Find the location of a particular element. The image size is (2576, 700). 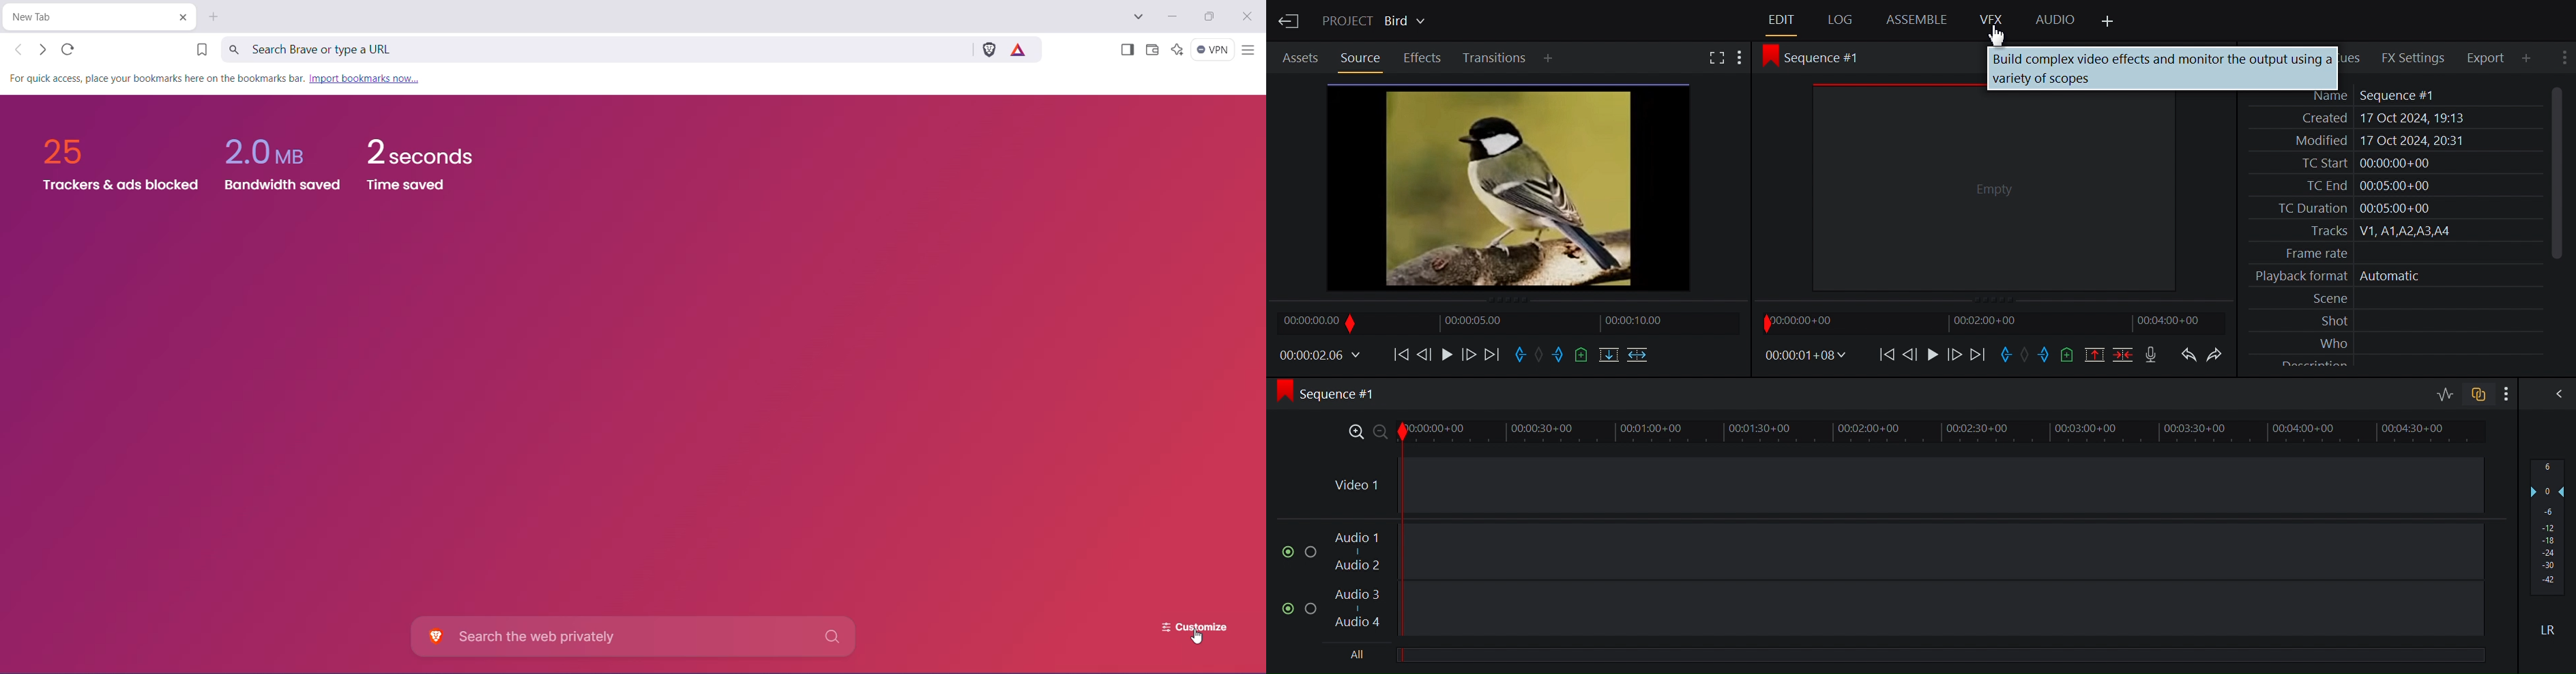

Show settings menu is located at coordinates (2508, 394).